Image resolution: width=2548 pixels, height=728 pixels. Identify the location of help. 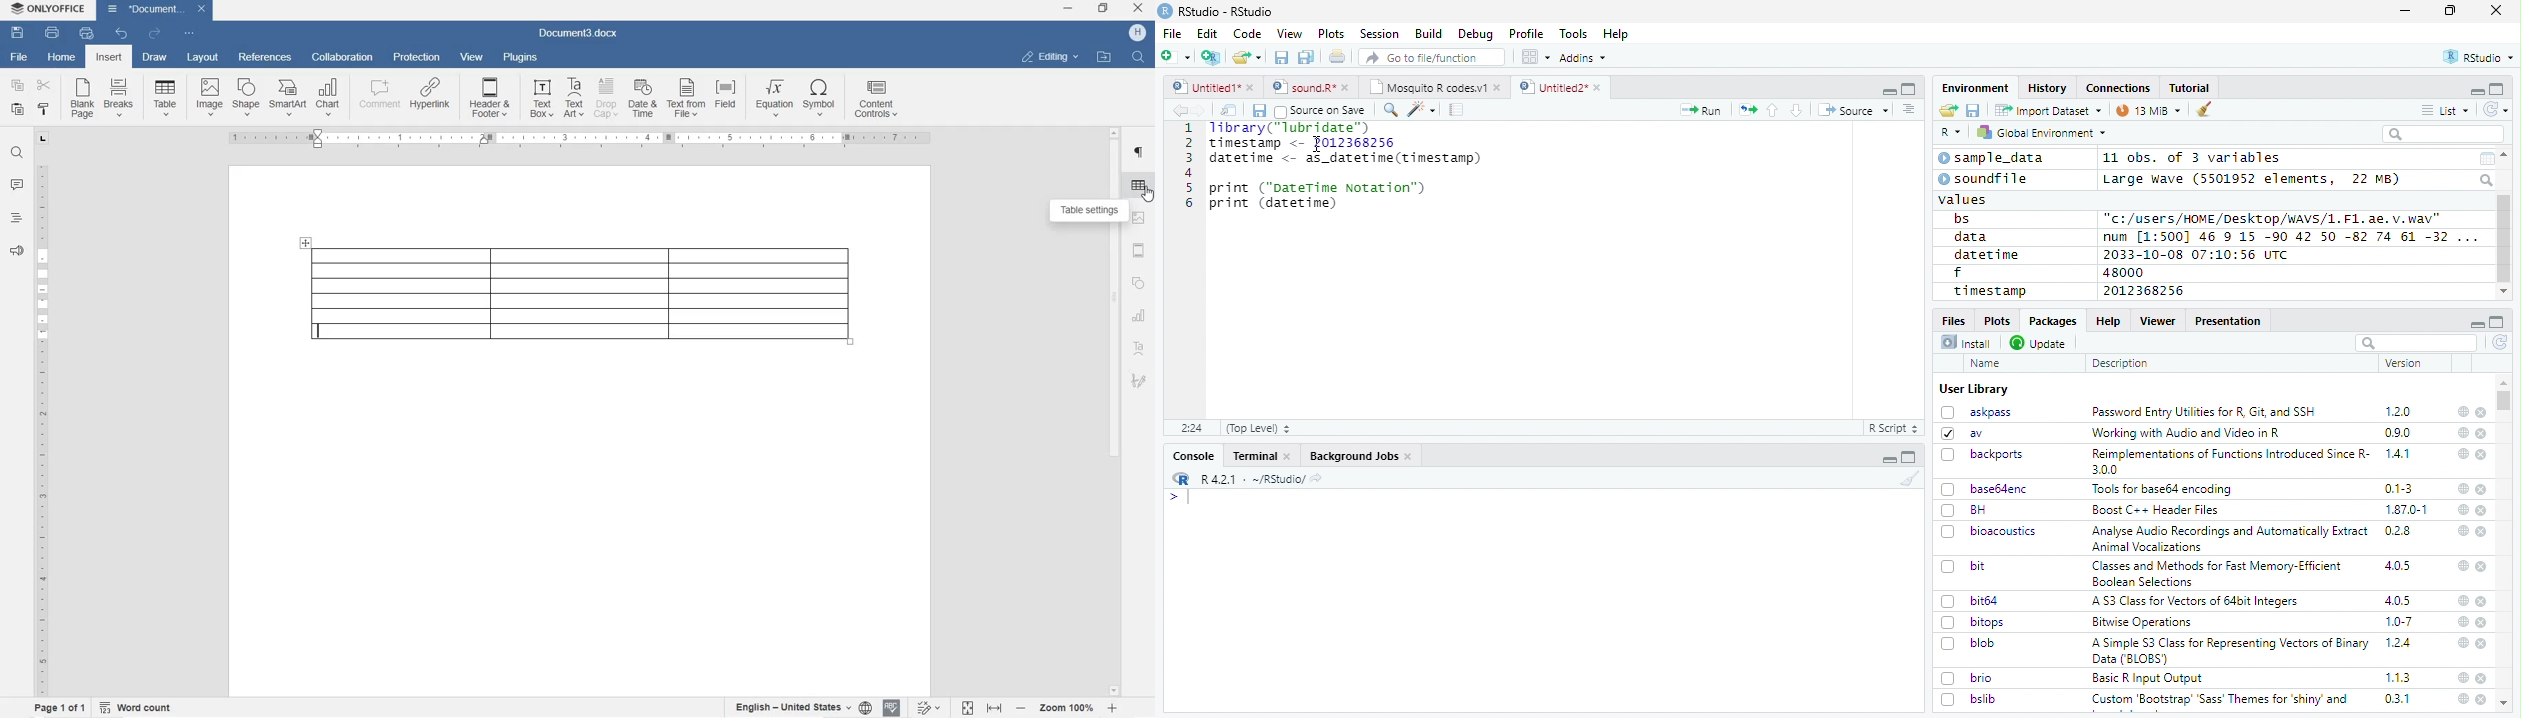
(2461, 530).